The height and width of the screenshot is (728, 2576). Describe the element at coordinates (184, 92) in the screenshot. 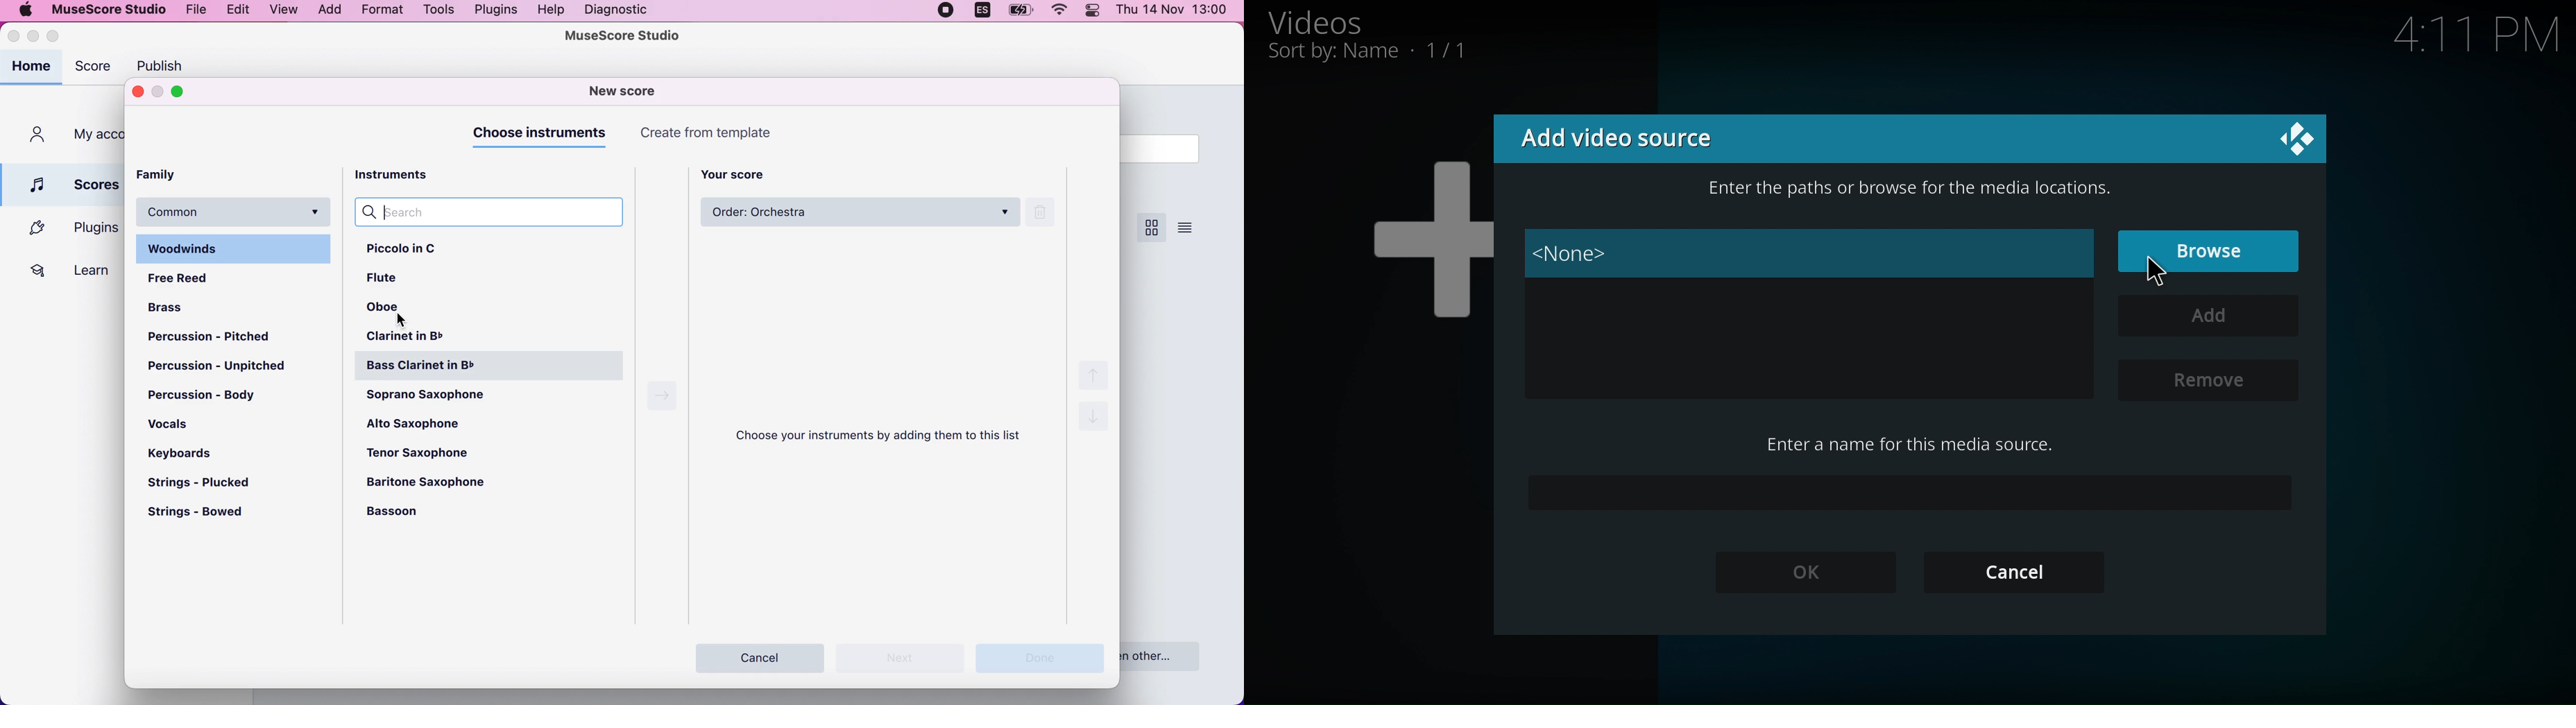

I see `maximize` at that location.